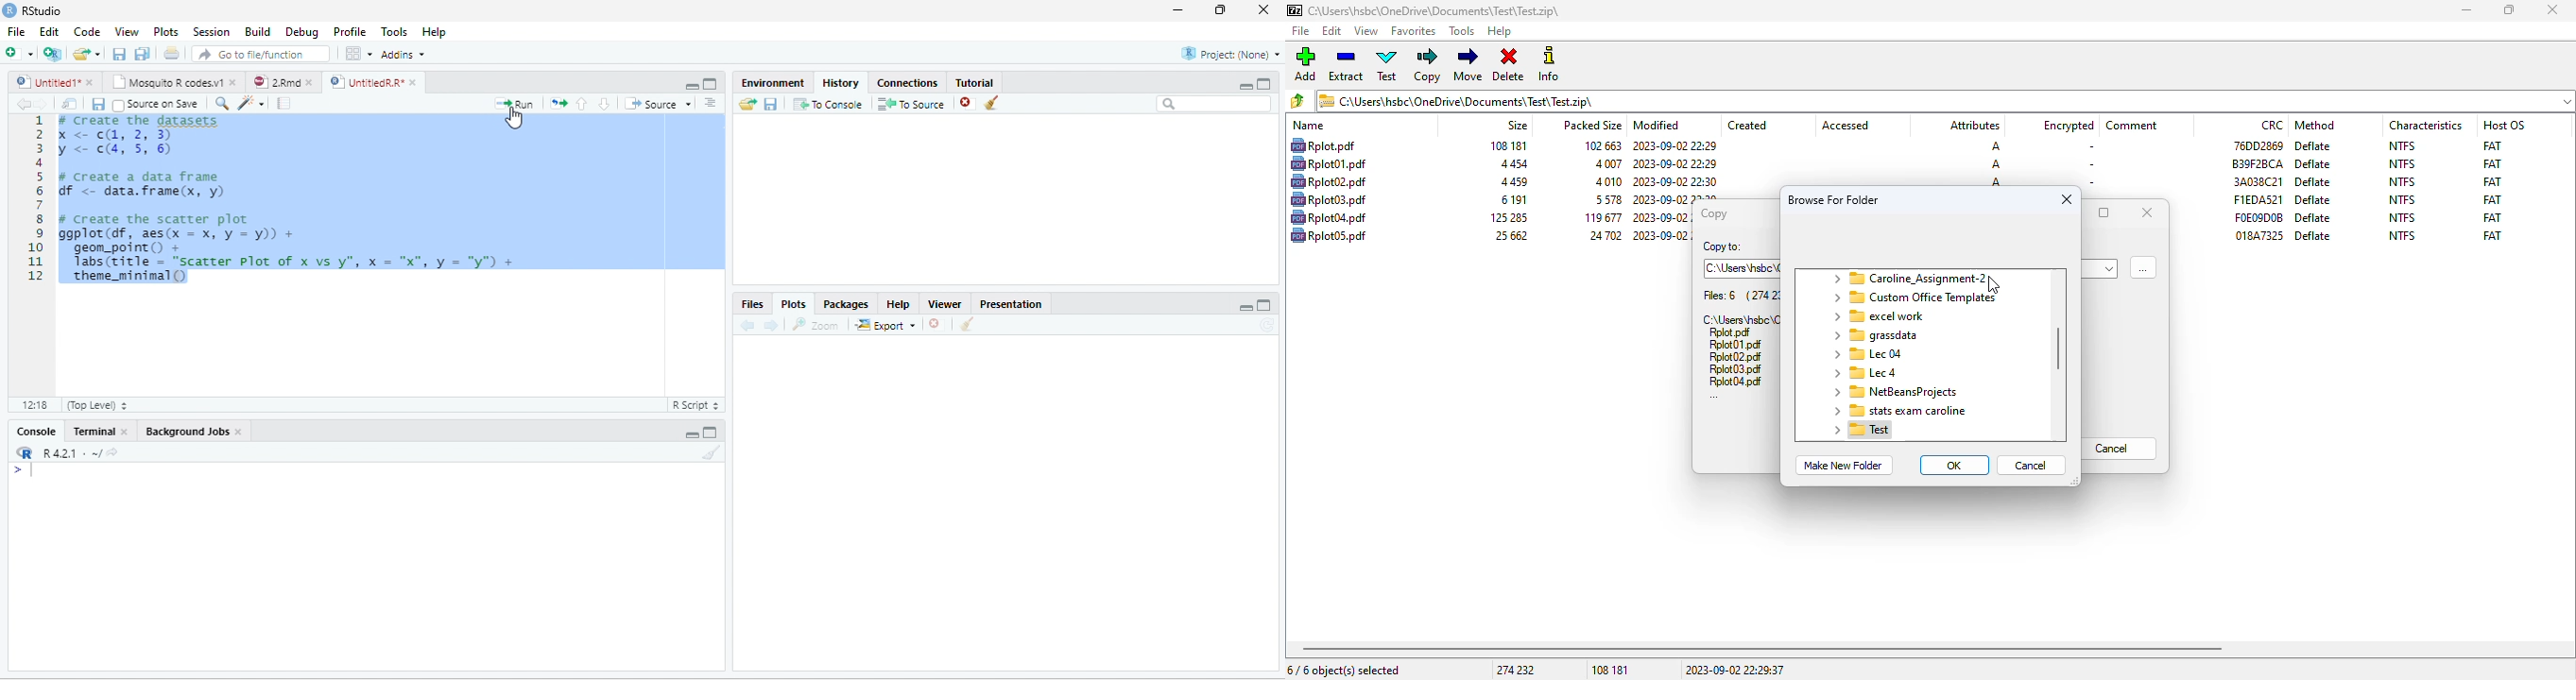 The image size is (2576, 700). Describe the element at coordinates (697, 405) in the screenshot. I see `R Script` at that location.